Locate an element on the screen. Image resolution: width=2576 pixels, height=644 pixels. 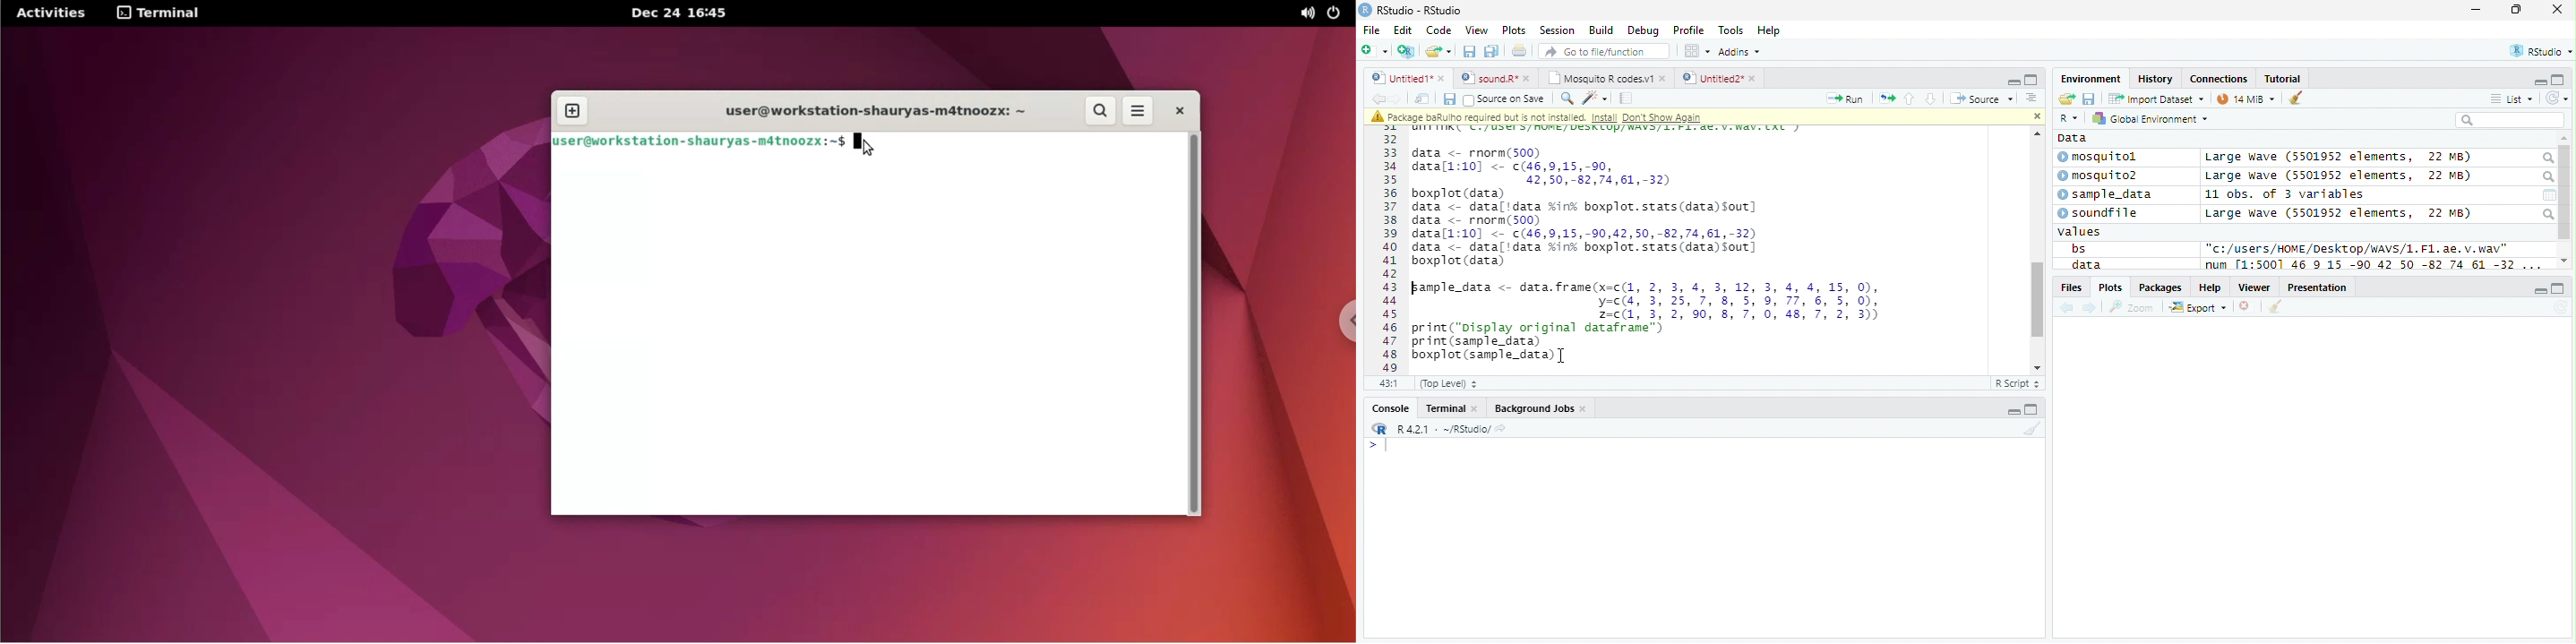
Untitied1* is located at coordinates (1408, 78).